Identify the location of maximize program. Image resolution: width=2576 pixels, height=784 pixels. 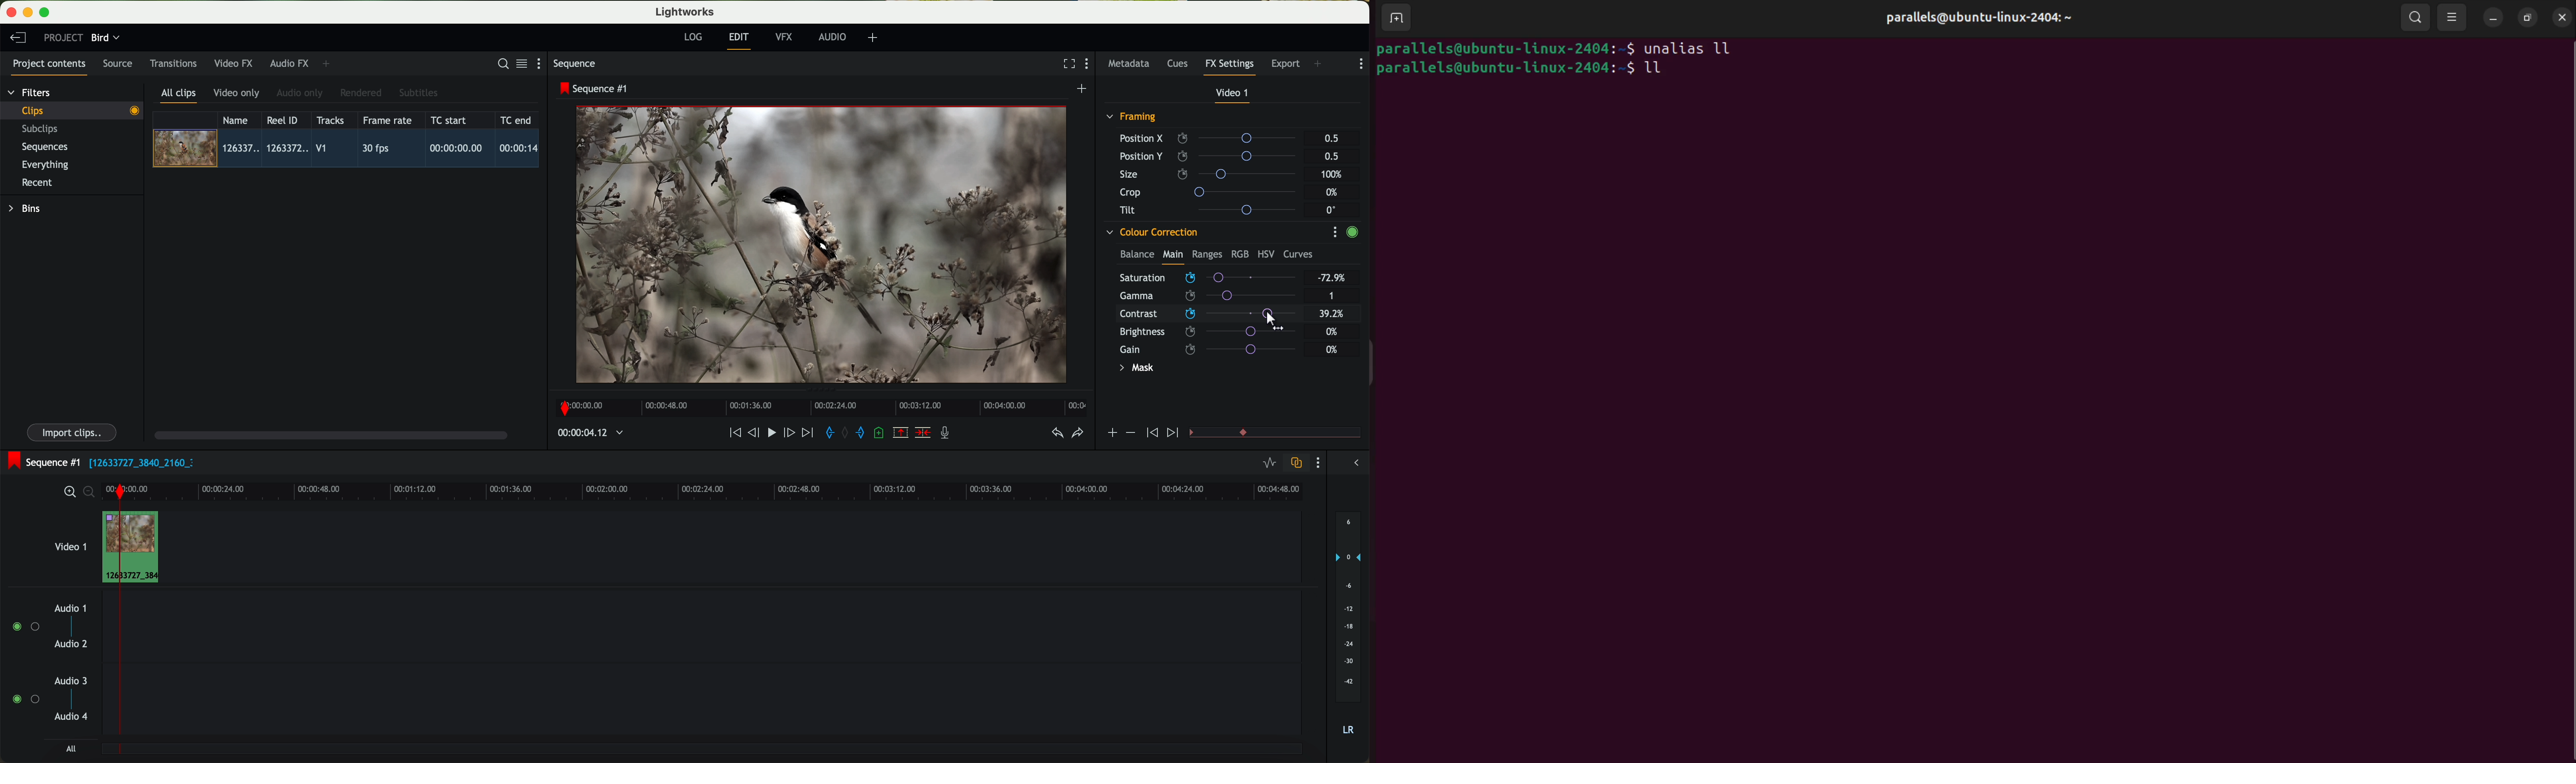
(46, 13).